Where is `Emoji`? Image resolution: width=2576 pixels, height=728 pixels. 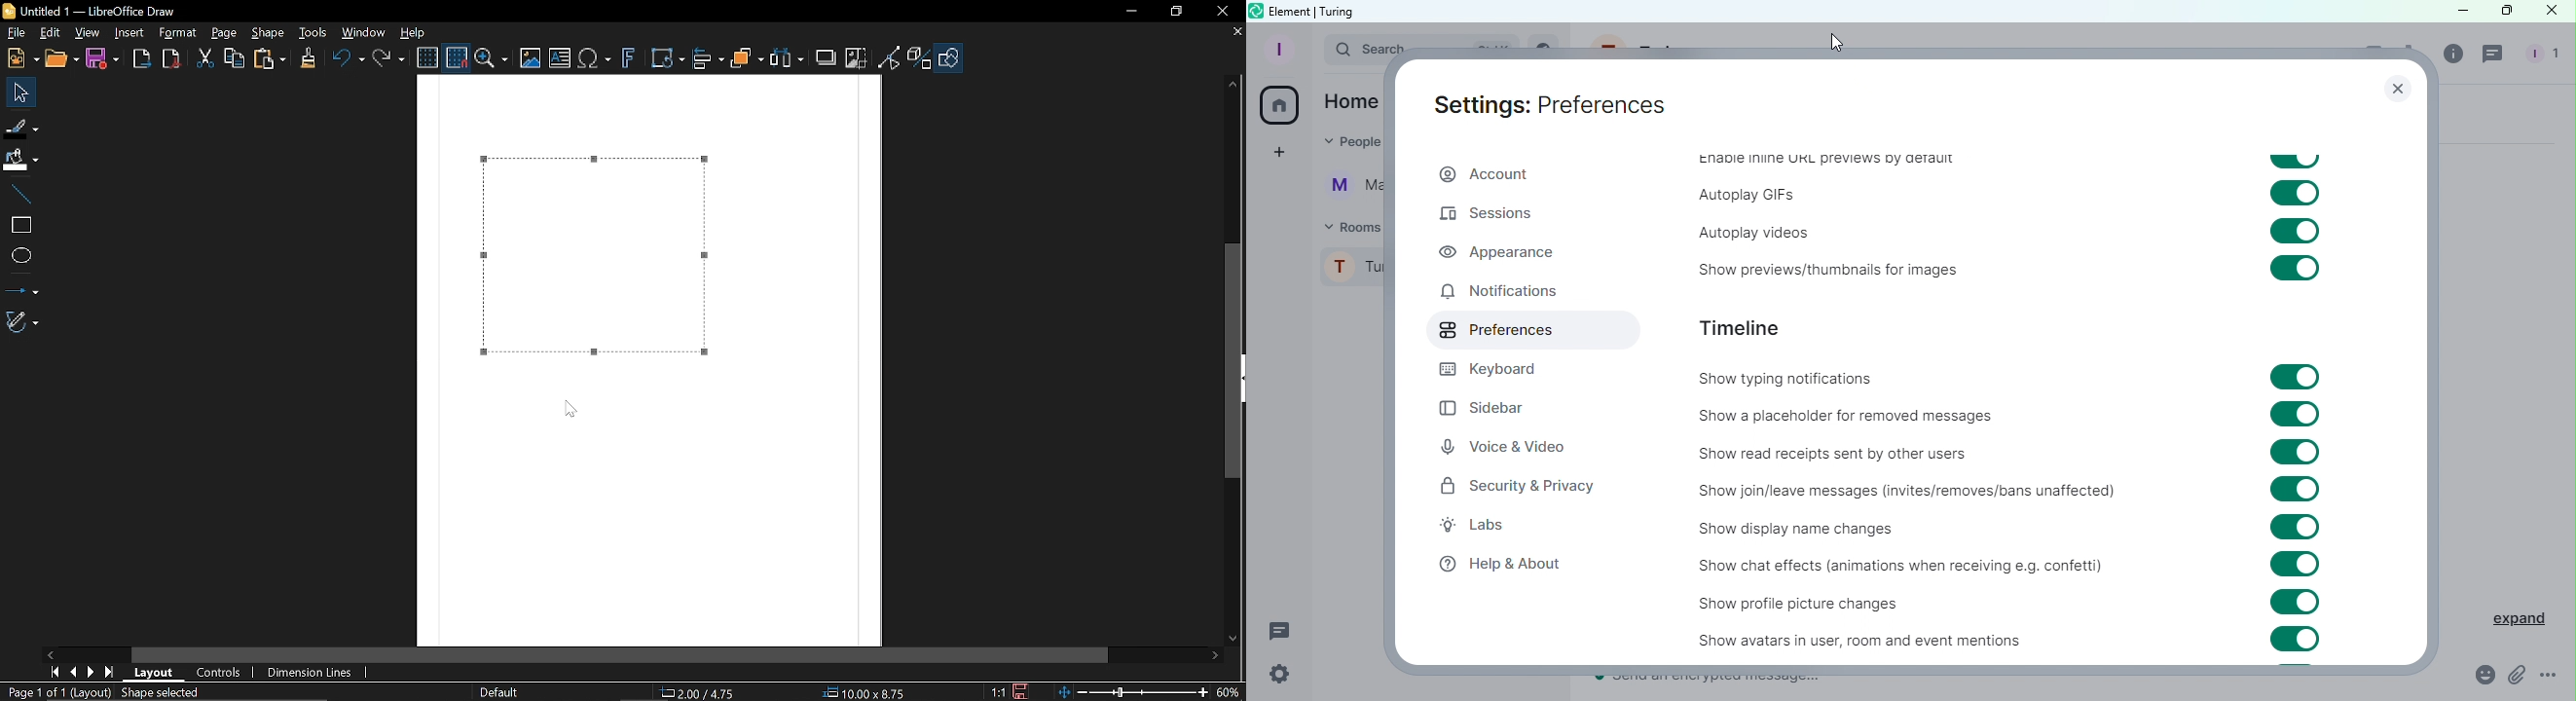
Emoji is located at coordinates (2478, 676).